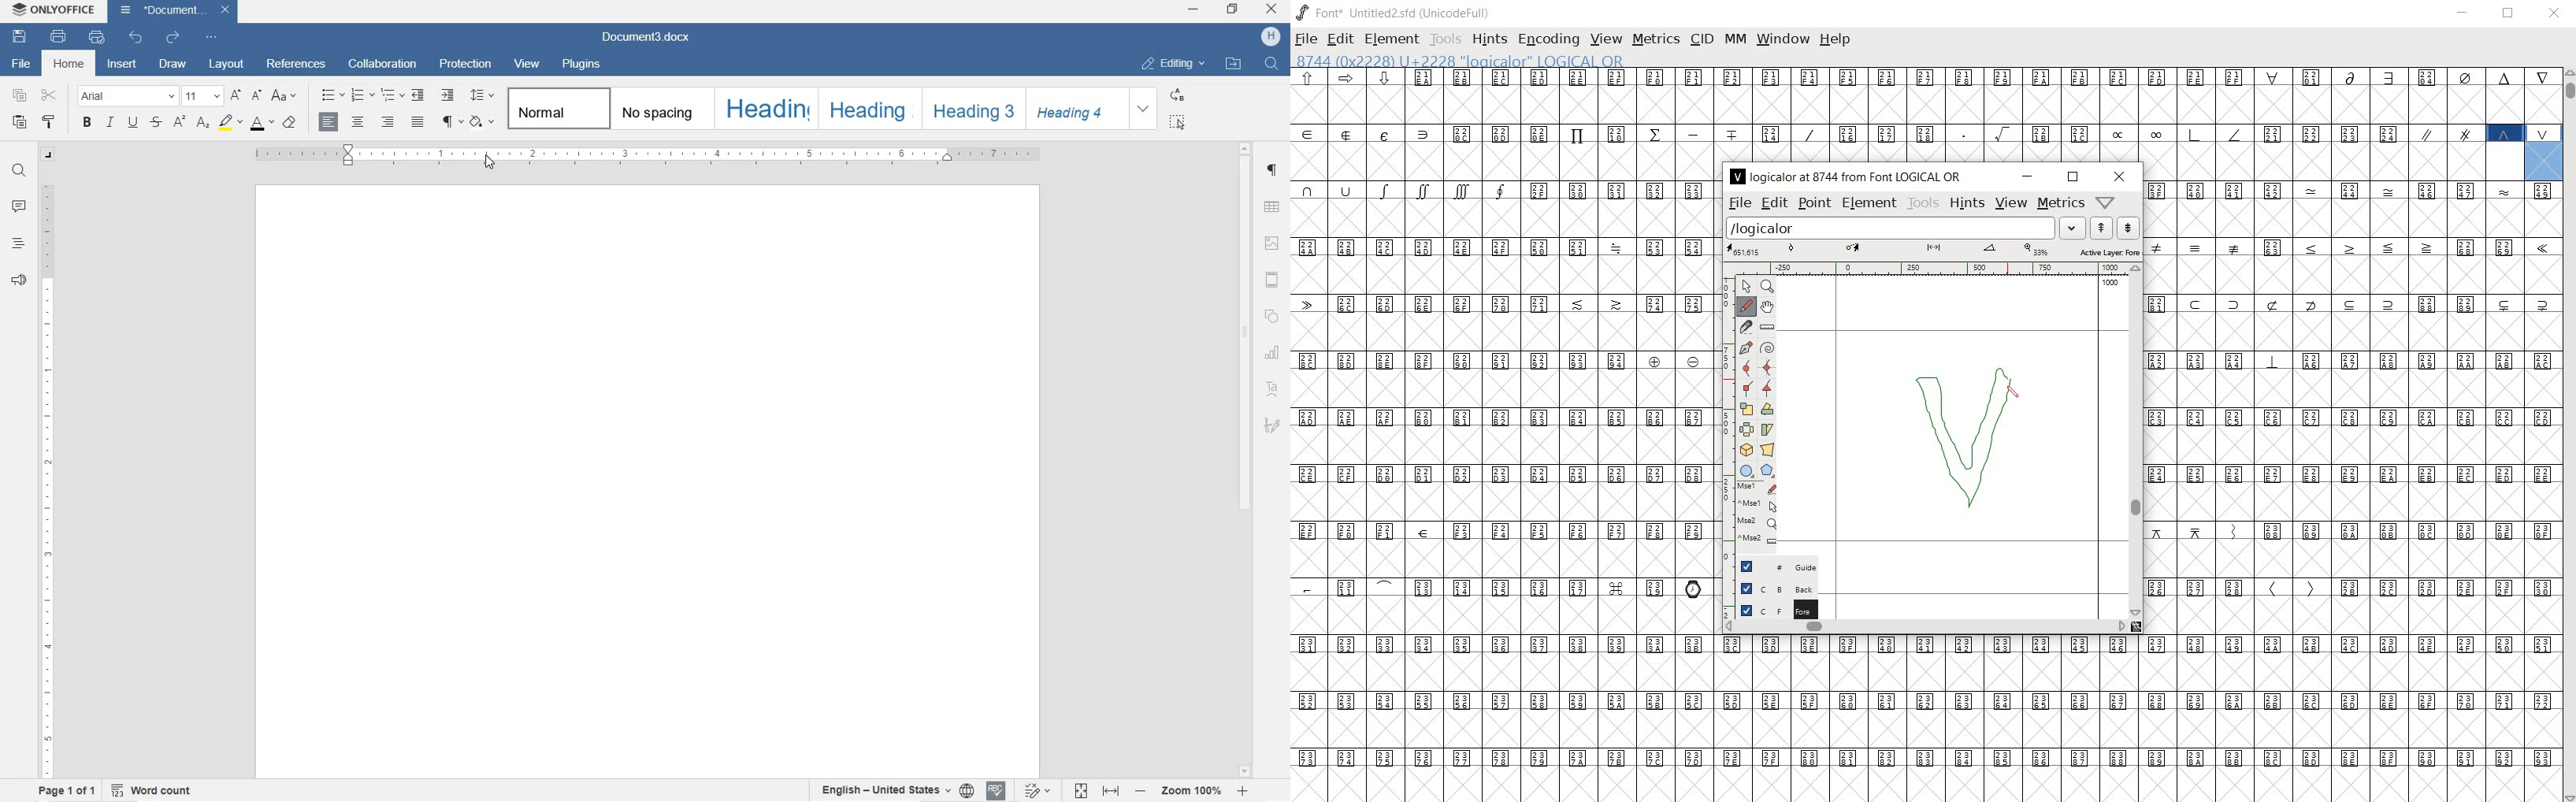 The image size is (2576, 812). Describe the element at coordinates (1922, 205) in the screenshot. I see `tools` at that location.